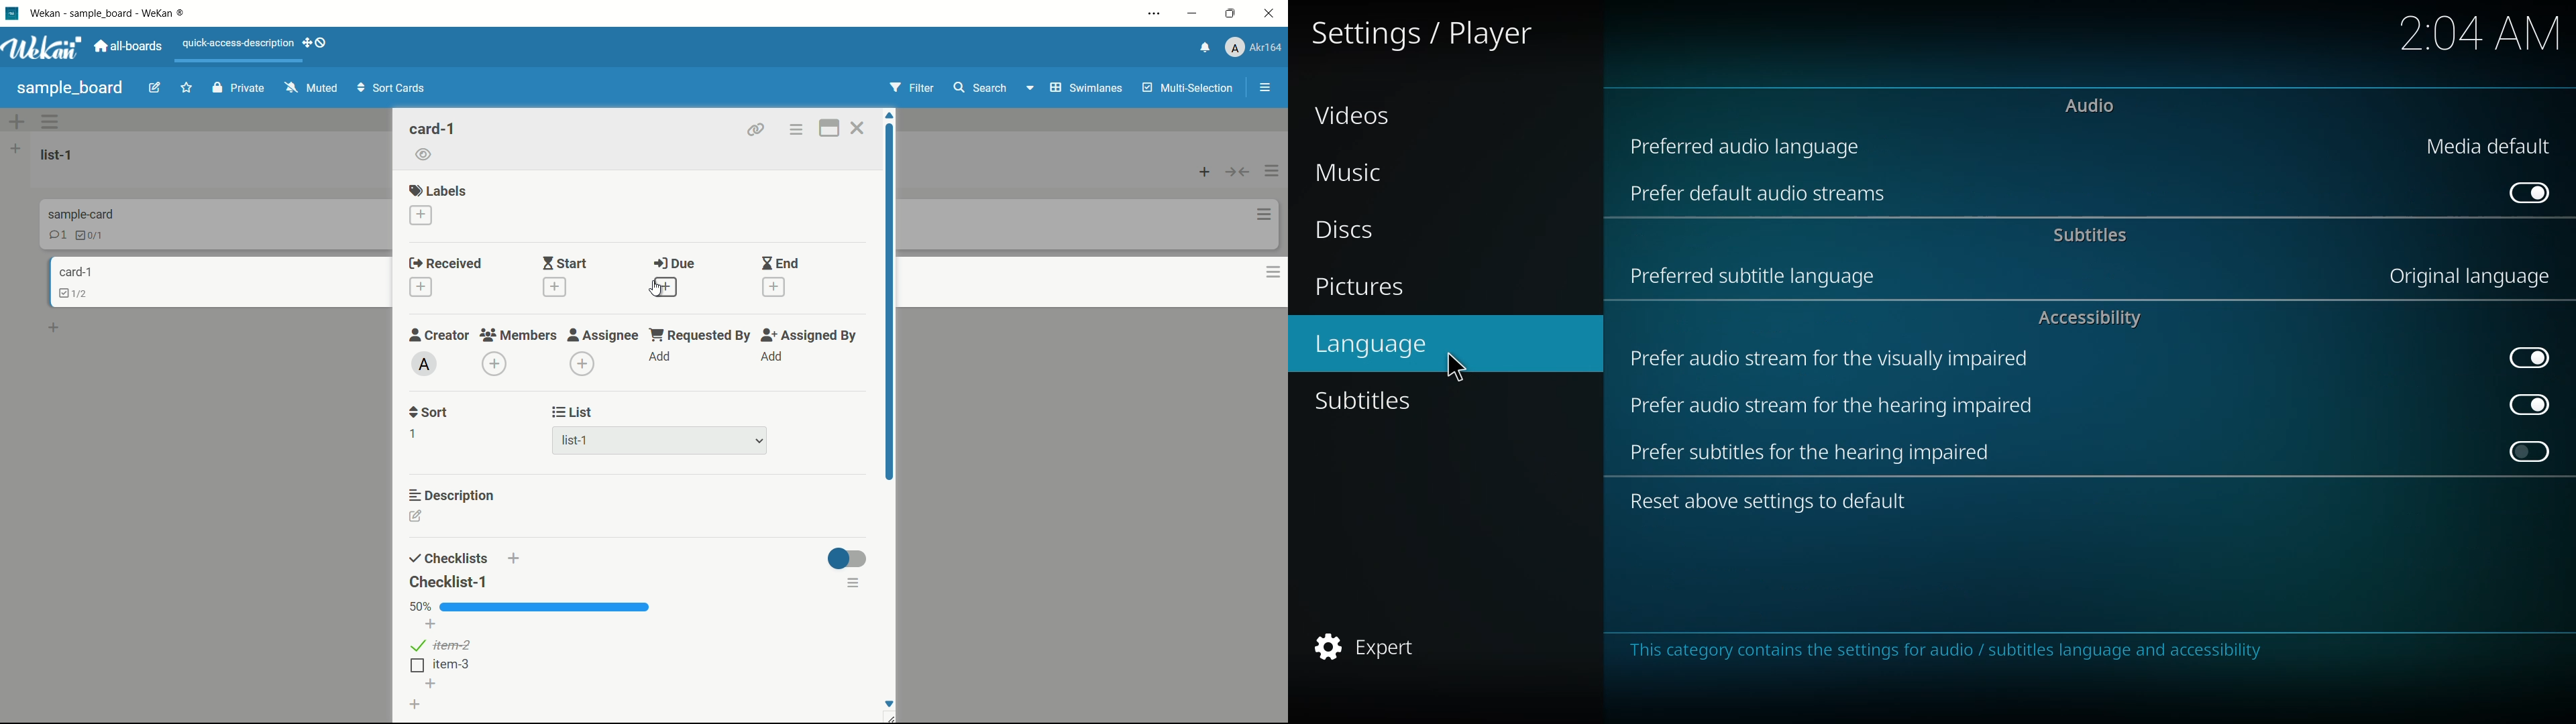  I want to click on accessibility, so click(2087, 318).